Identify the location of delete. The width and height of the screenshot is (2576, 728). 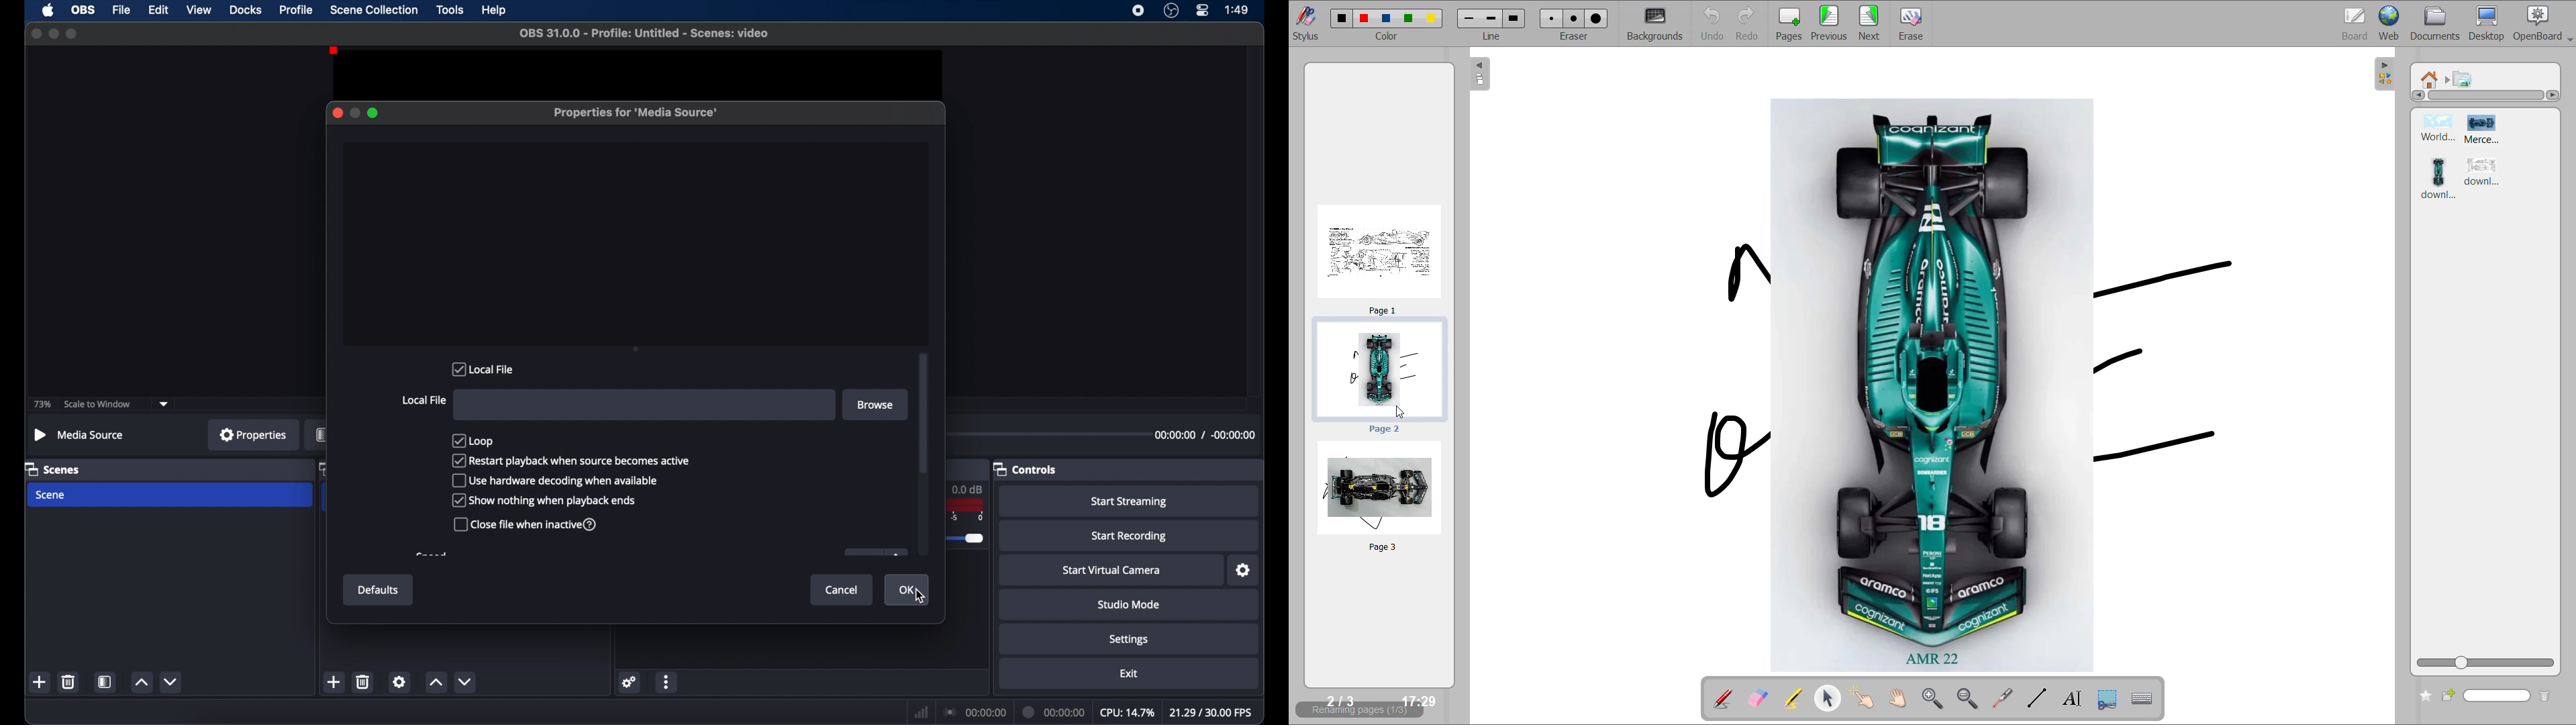
(68, 682).